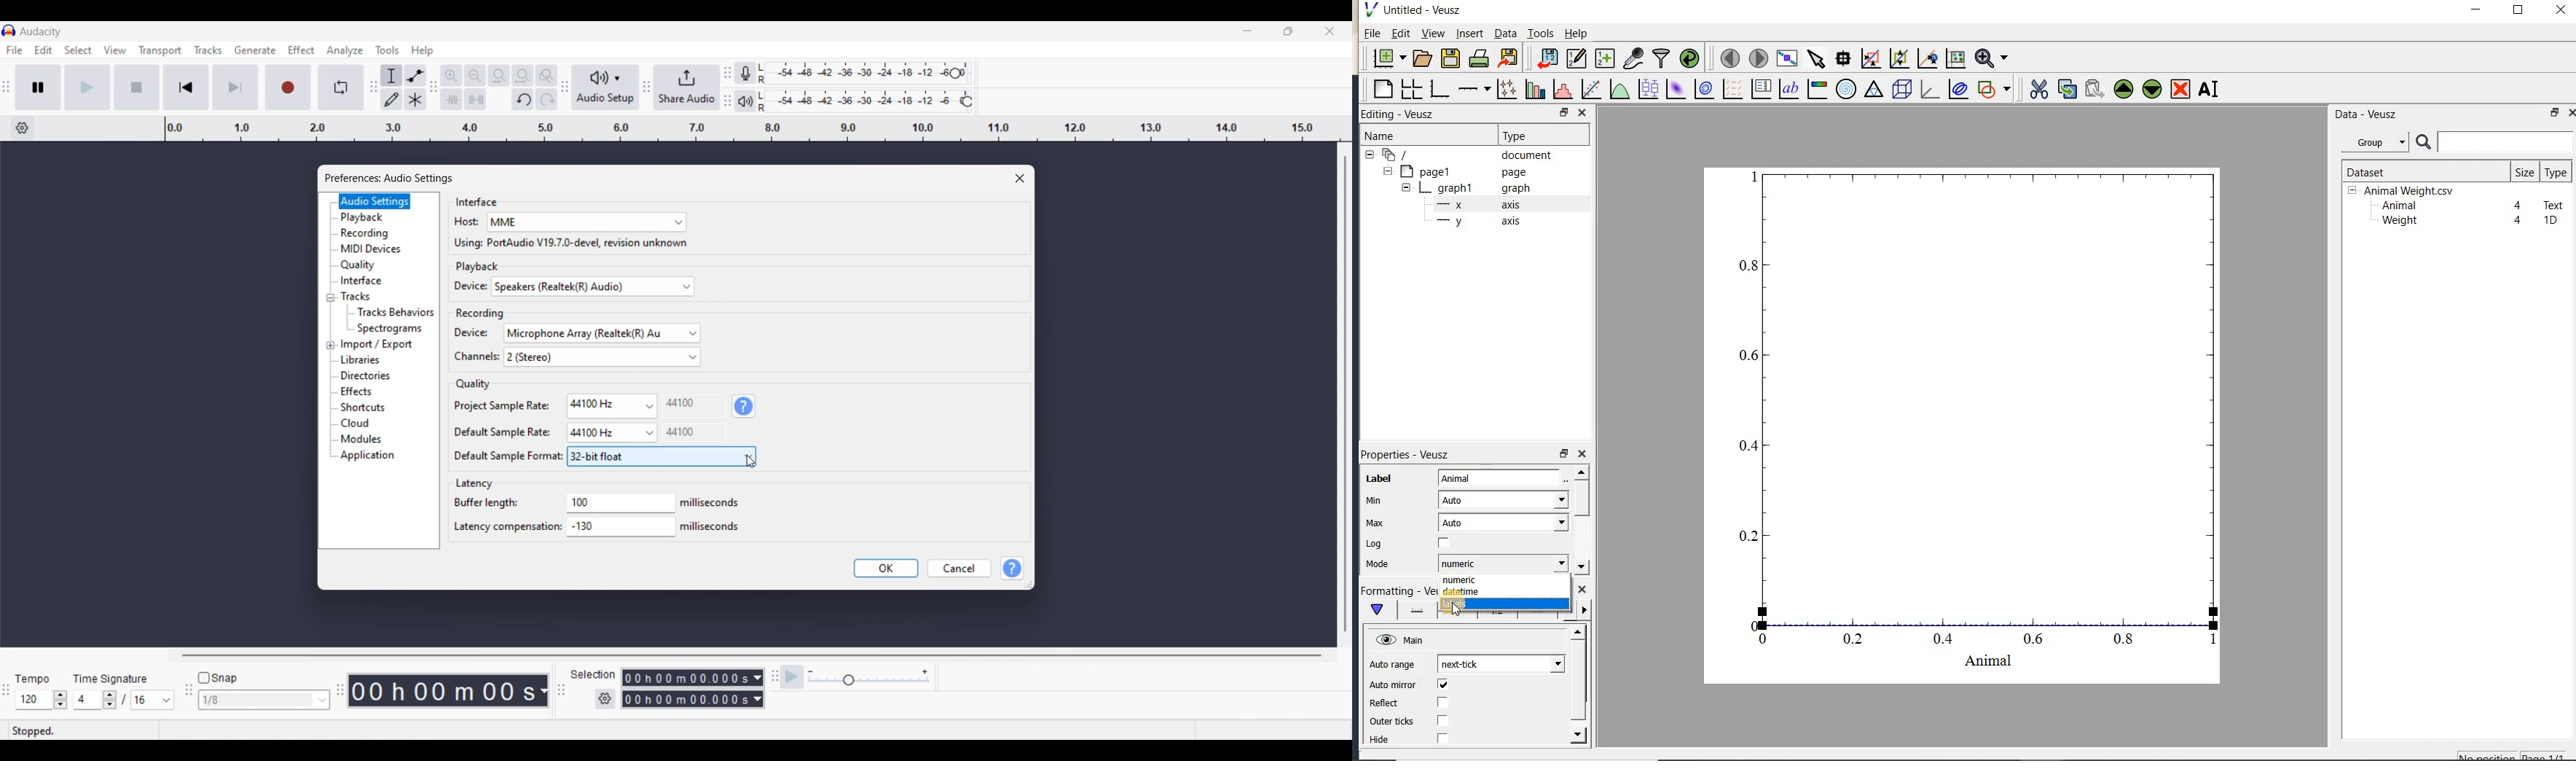 The width and height of the screenshot is (2576, 784). Describe the element at coordinates (477, 312) in the screenshot. I see `Recording` at that location.